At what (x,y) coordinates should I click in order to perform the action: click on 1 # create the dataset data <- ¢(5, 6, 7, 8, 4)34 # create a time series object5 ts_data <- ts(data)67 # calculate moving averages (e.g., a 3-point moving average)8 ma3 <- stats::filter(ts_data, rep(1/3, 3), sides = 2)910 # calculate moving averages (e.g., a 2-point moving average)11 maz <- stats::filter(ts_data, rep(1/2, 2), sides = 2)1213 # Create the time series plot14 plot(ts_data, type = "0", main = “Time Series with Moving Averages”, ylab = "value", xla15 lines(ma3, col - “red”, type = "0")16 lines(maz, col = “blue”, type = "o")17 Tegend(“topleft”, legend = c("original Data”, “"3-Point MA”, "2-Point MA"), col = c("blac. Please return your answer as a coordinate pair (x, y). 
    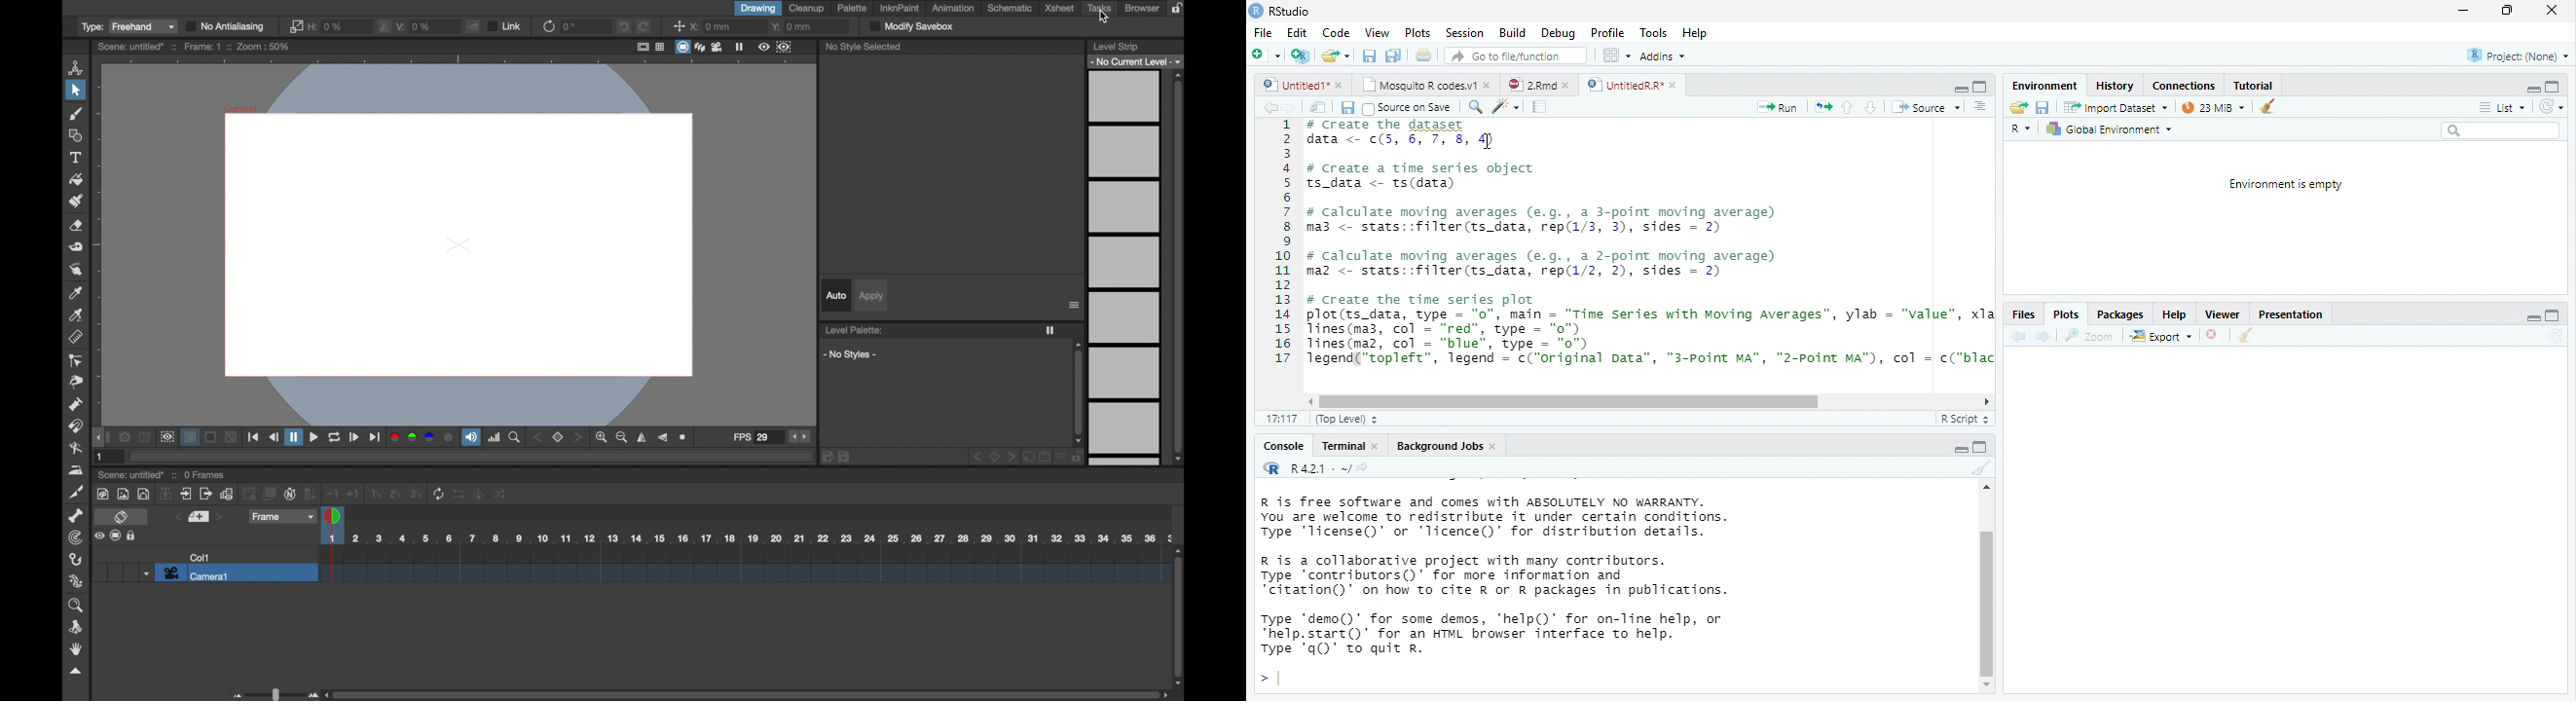
    Looking at the image, I should click on (1635, 254).